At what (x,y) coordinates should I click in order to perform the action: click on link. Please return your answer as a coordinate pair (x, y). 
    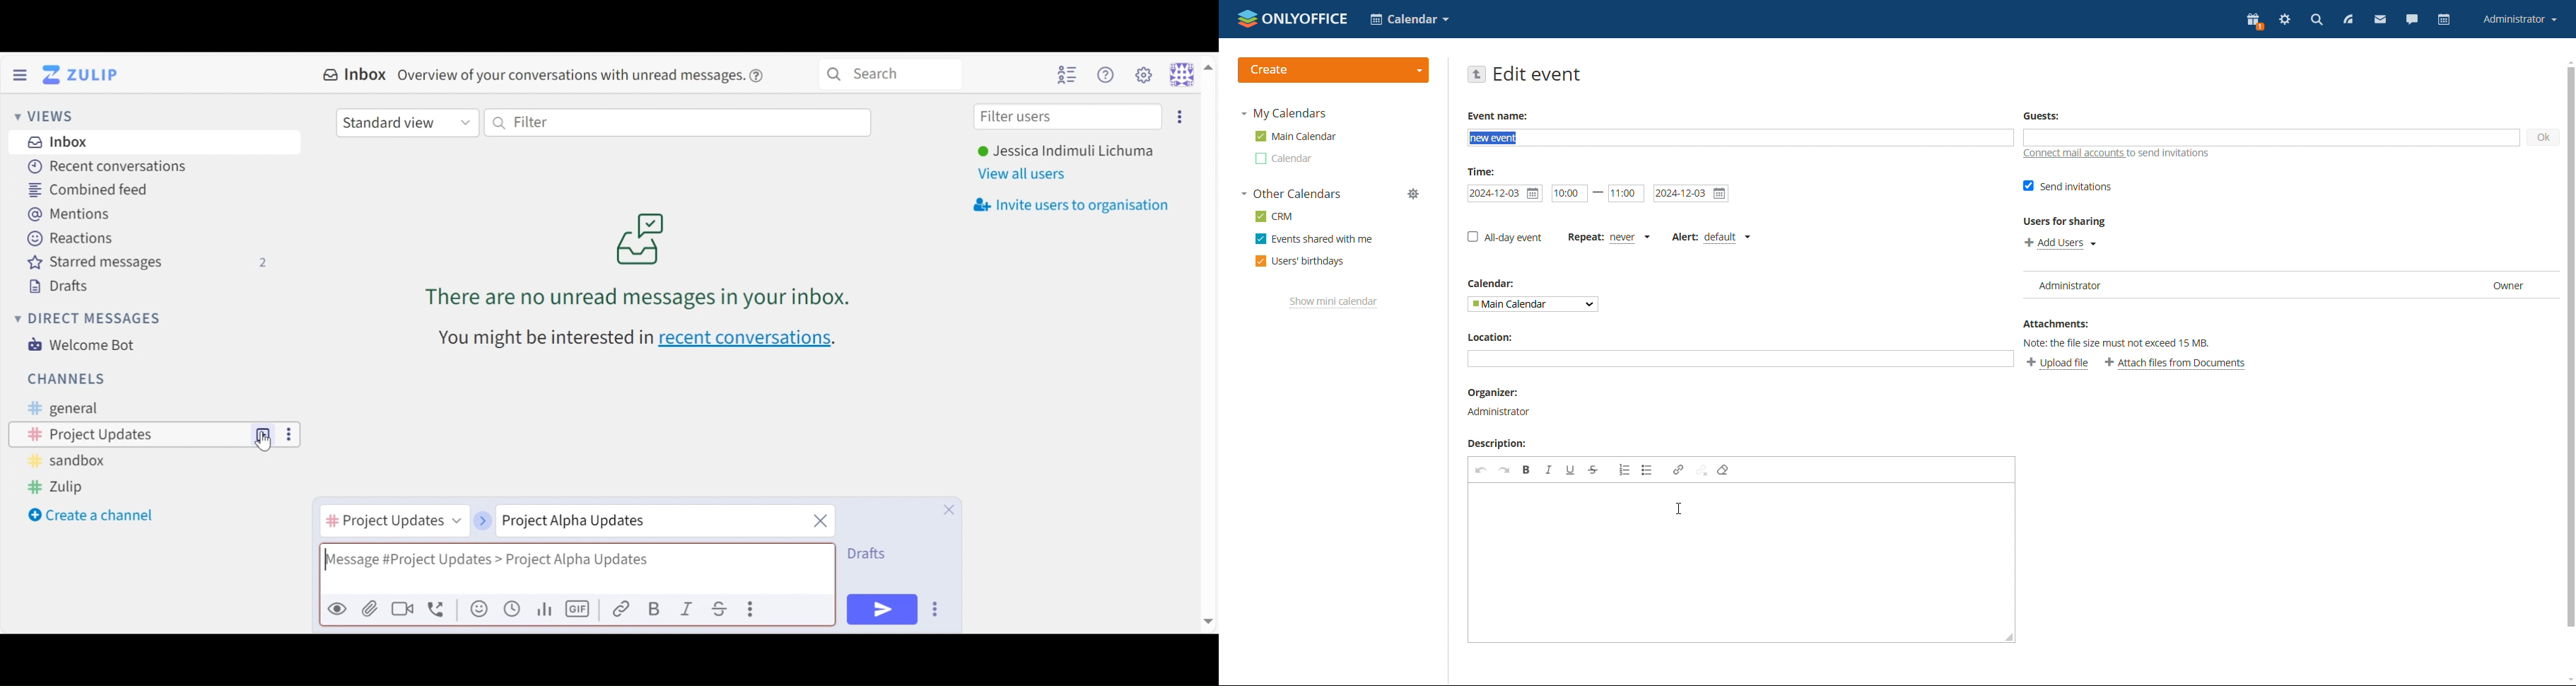
    Looking at the image, I should click on (622, 609).